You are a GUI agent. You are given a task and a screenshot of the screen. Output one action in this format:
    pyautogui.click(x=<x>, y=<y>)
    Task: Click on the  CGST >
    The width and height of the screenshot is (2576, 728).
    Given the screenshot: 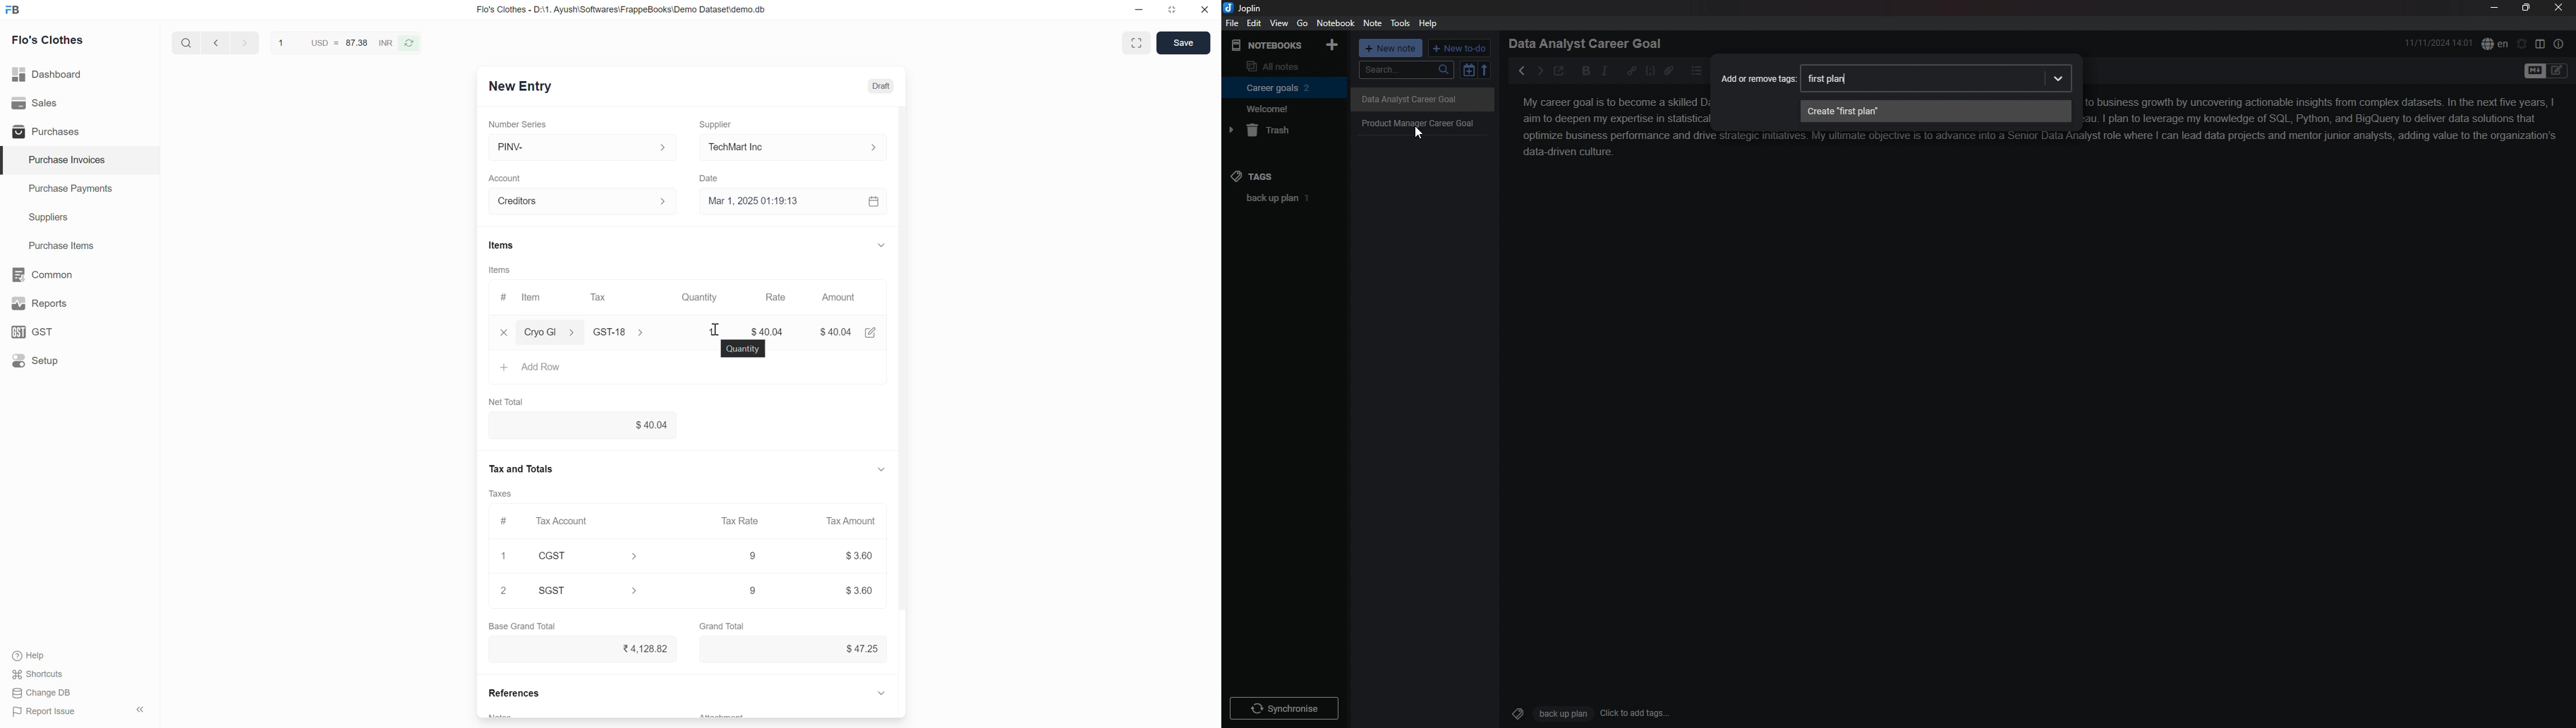 What is the action you would take?
    pyautogui.click(x=592, y=557)
    